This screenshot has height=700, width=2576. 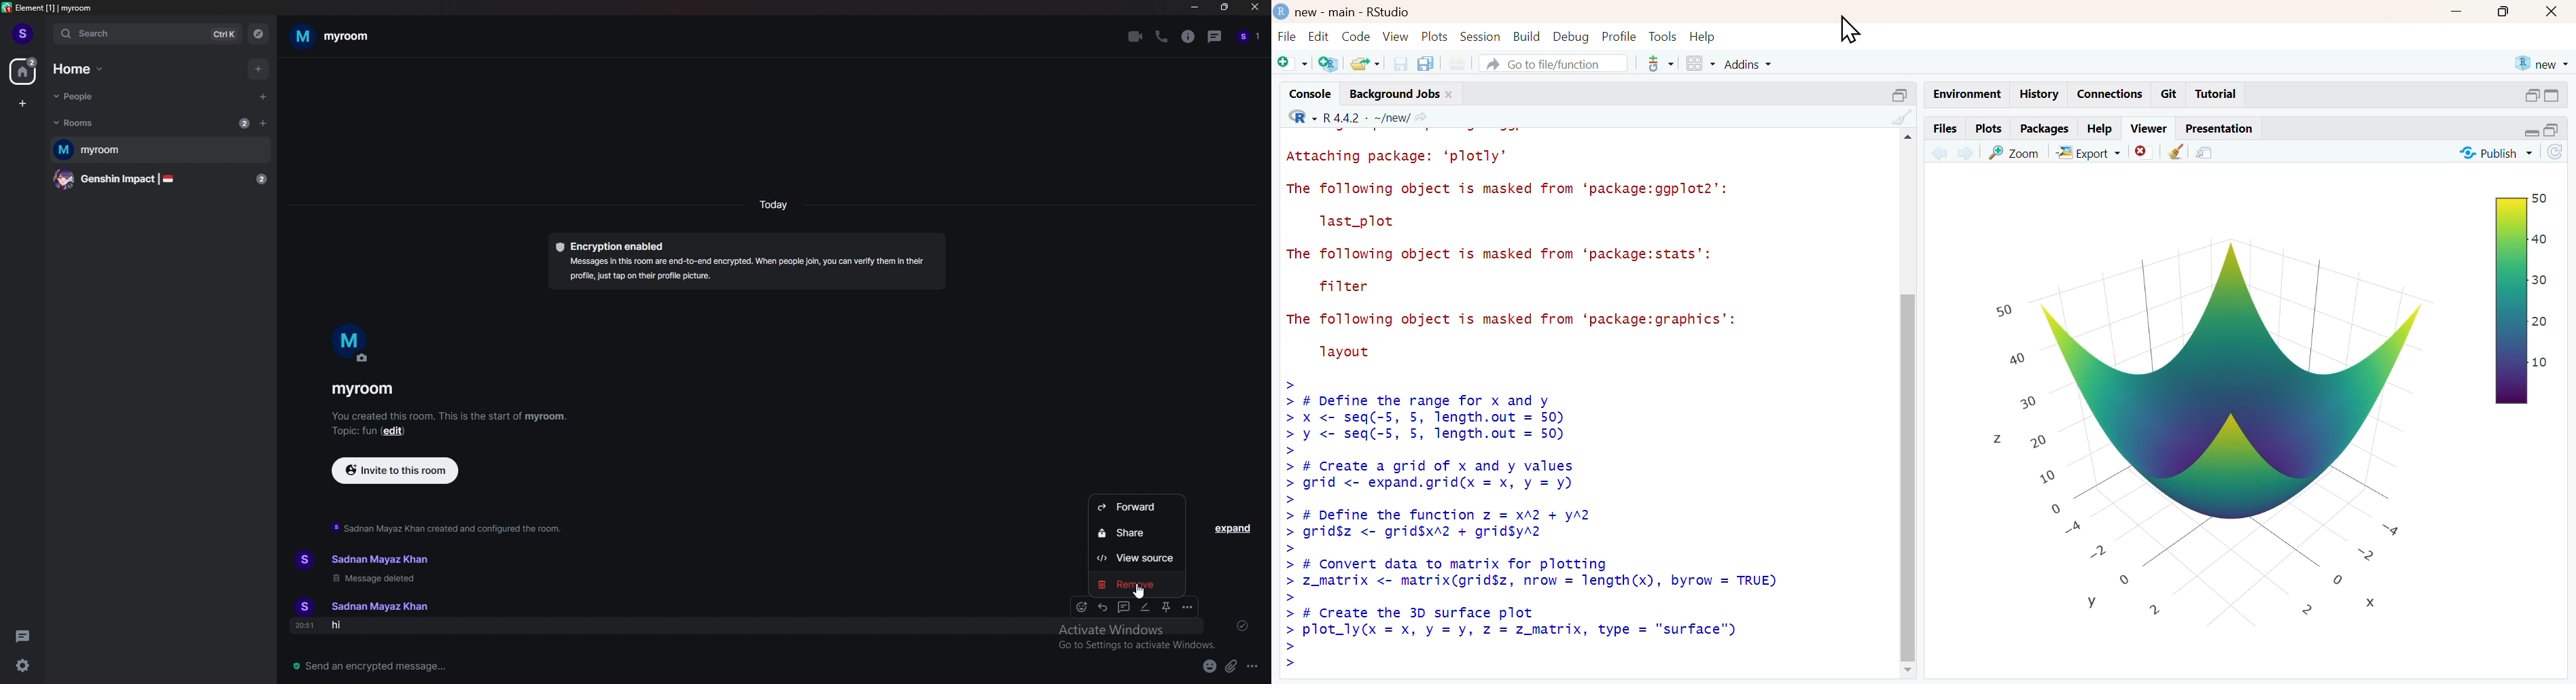 I want to click on code, so click(x=1354, y=37).